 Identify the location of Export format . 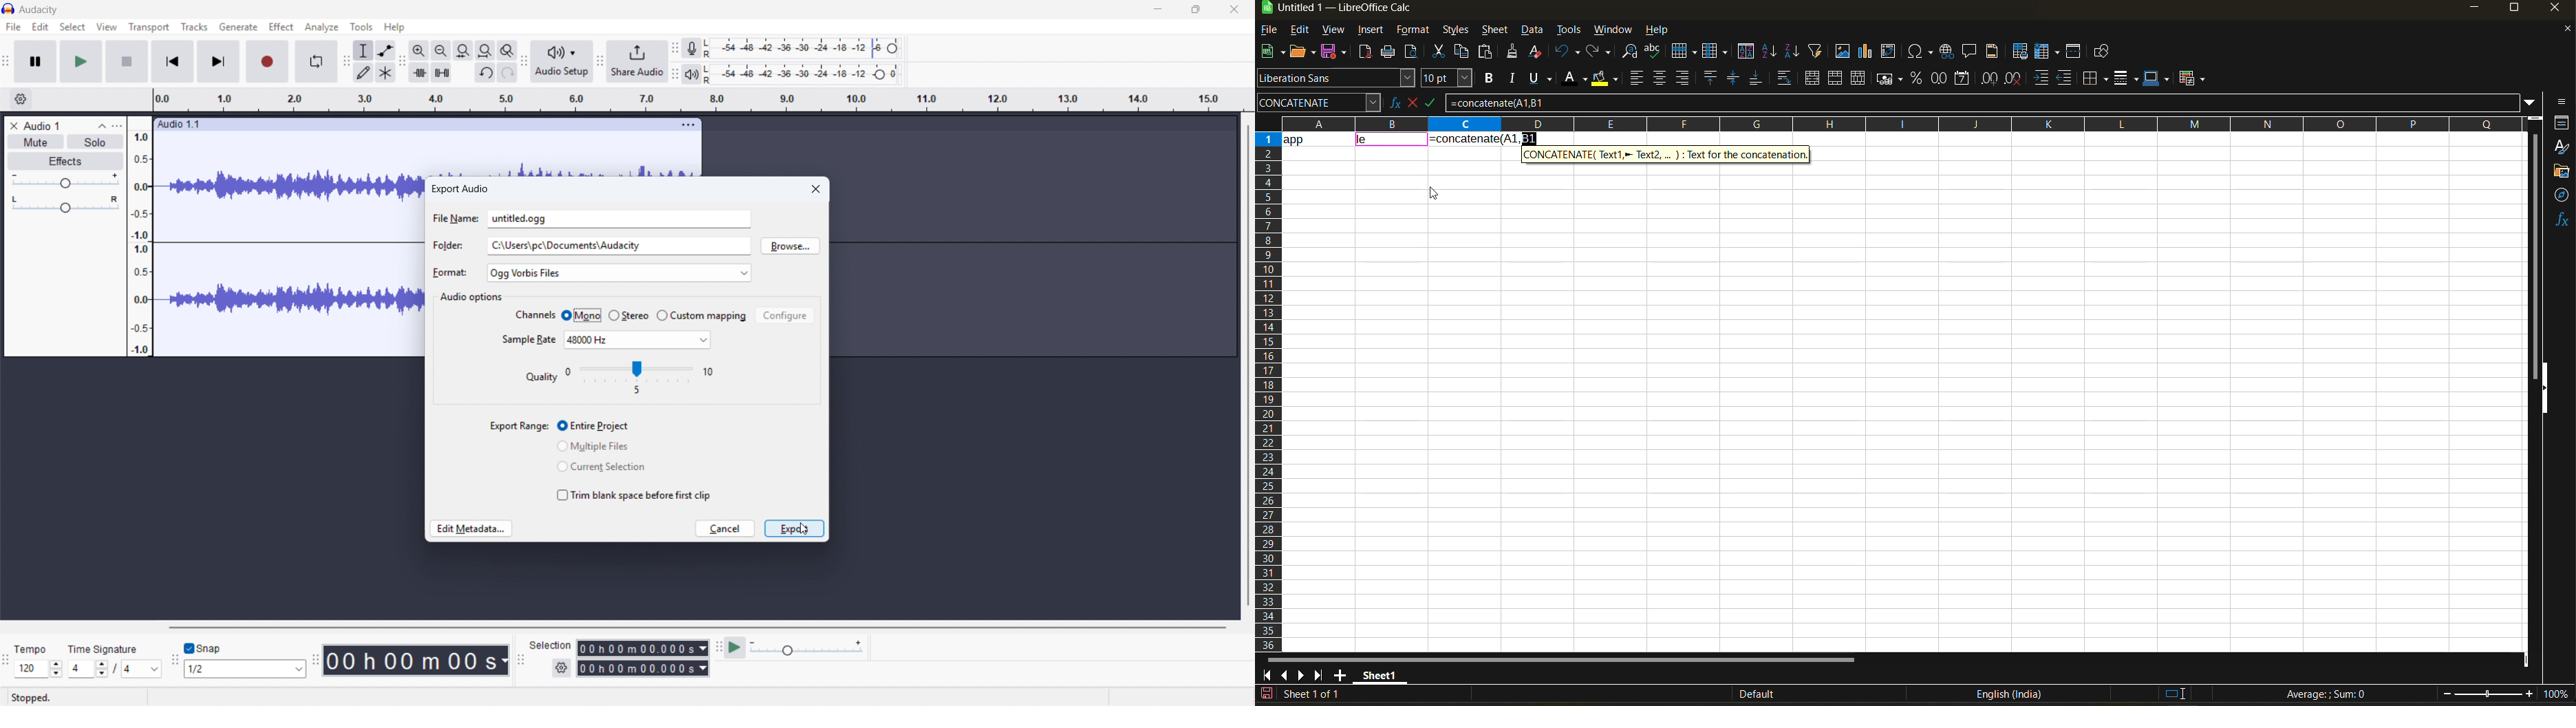
(620, 273).